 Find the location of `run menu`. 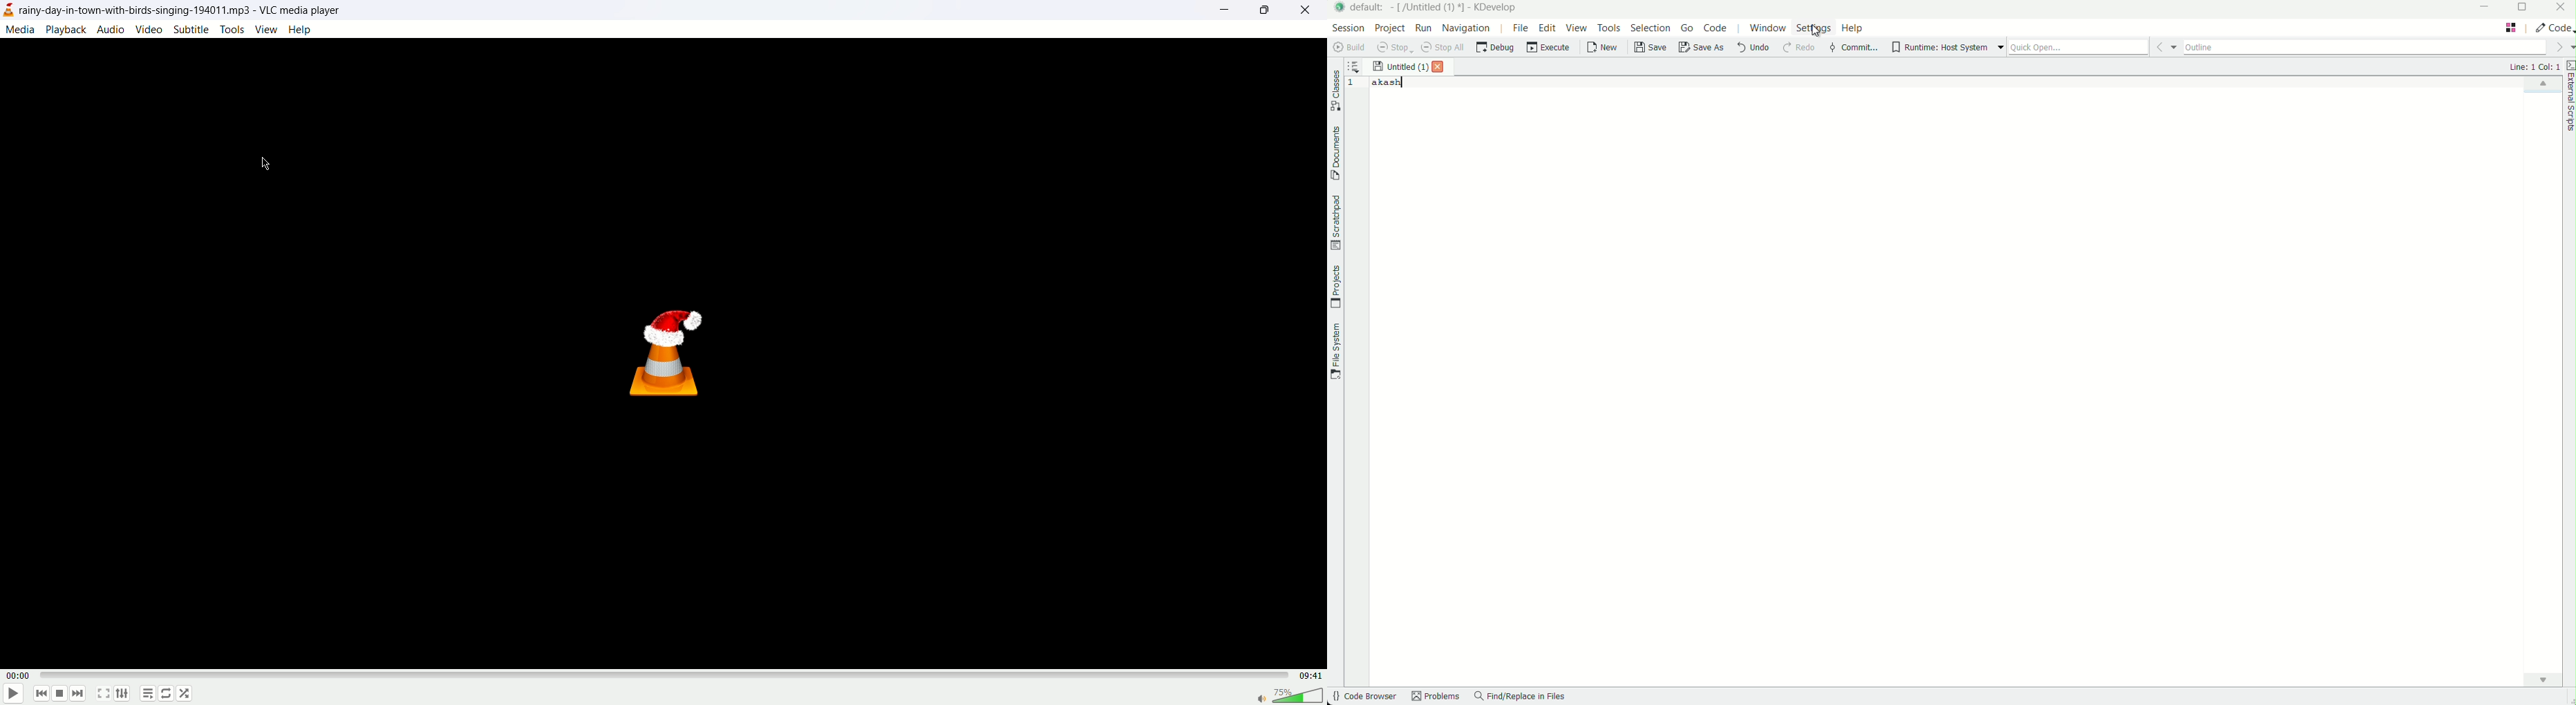

run menu is located at coordinates (1424, 28).